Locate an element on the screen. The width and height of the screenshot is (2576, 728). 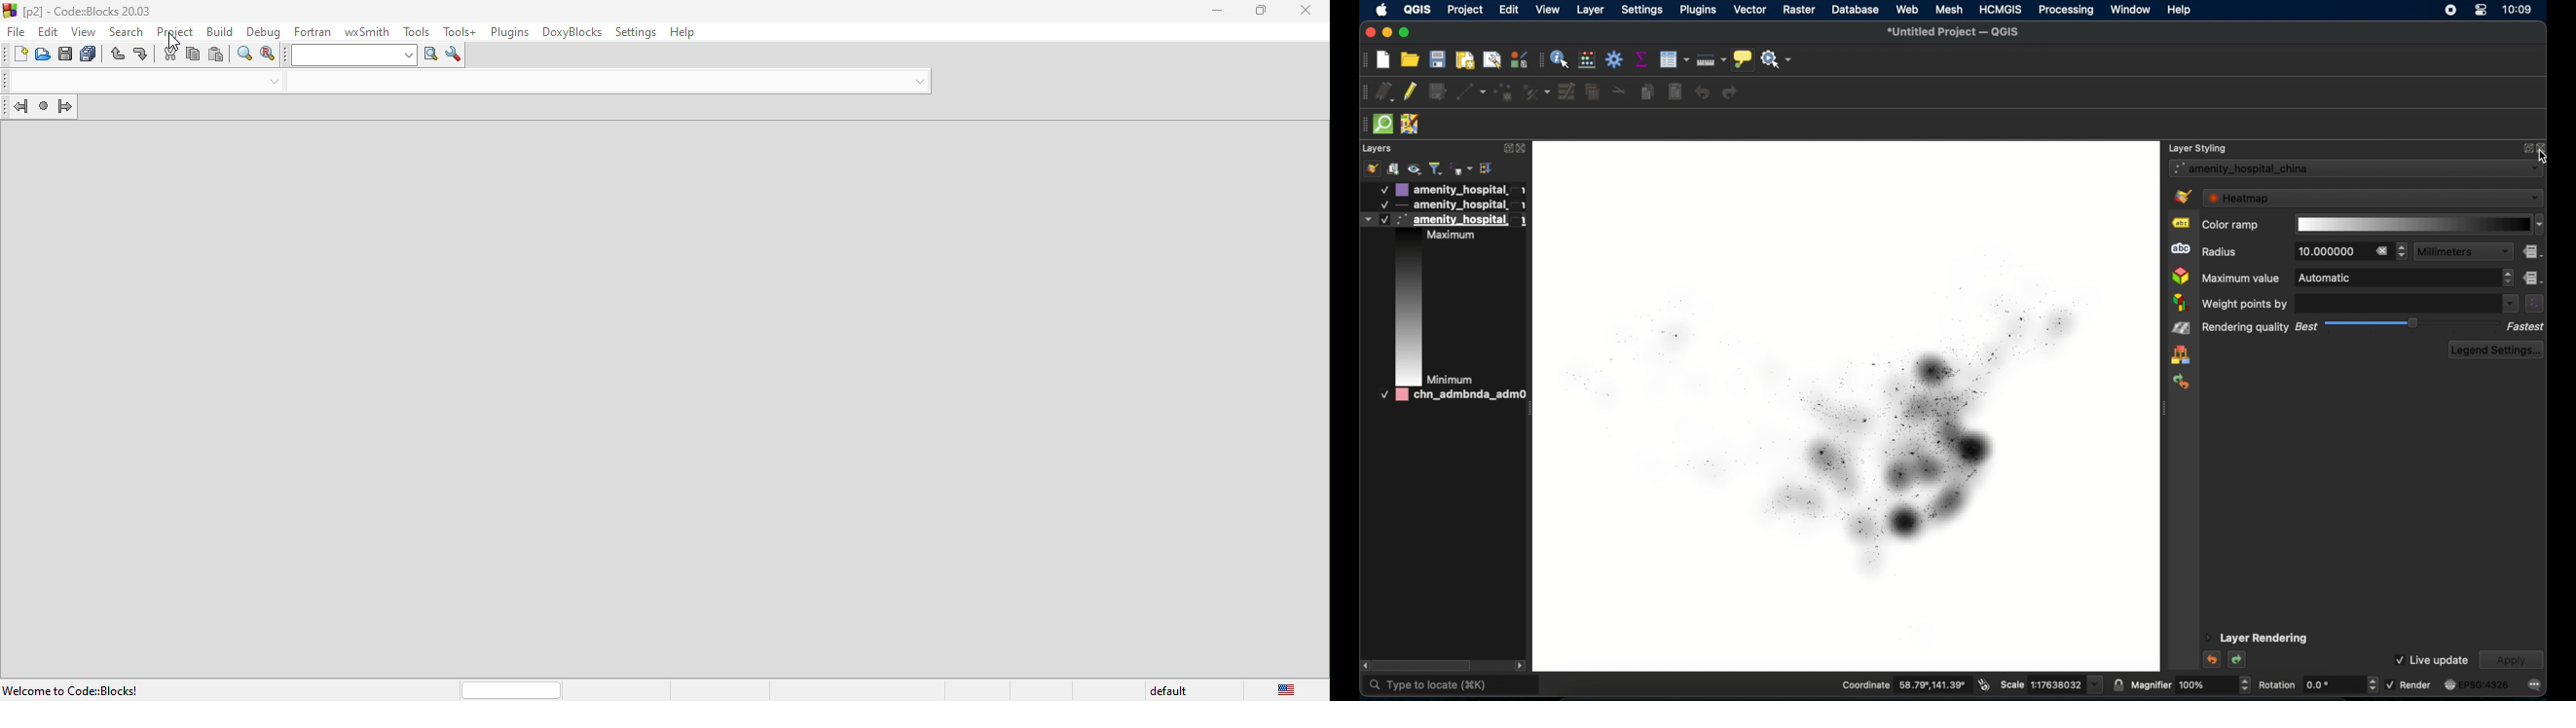
color ramp dropdown is located at coordinates (2418, 225).